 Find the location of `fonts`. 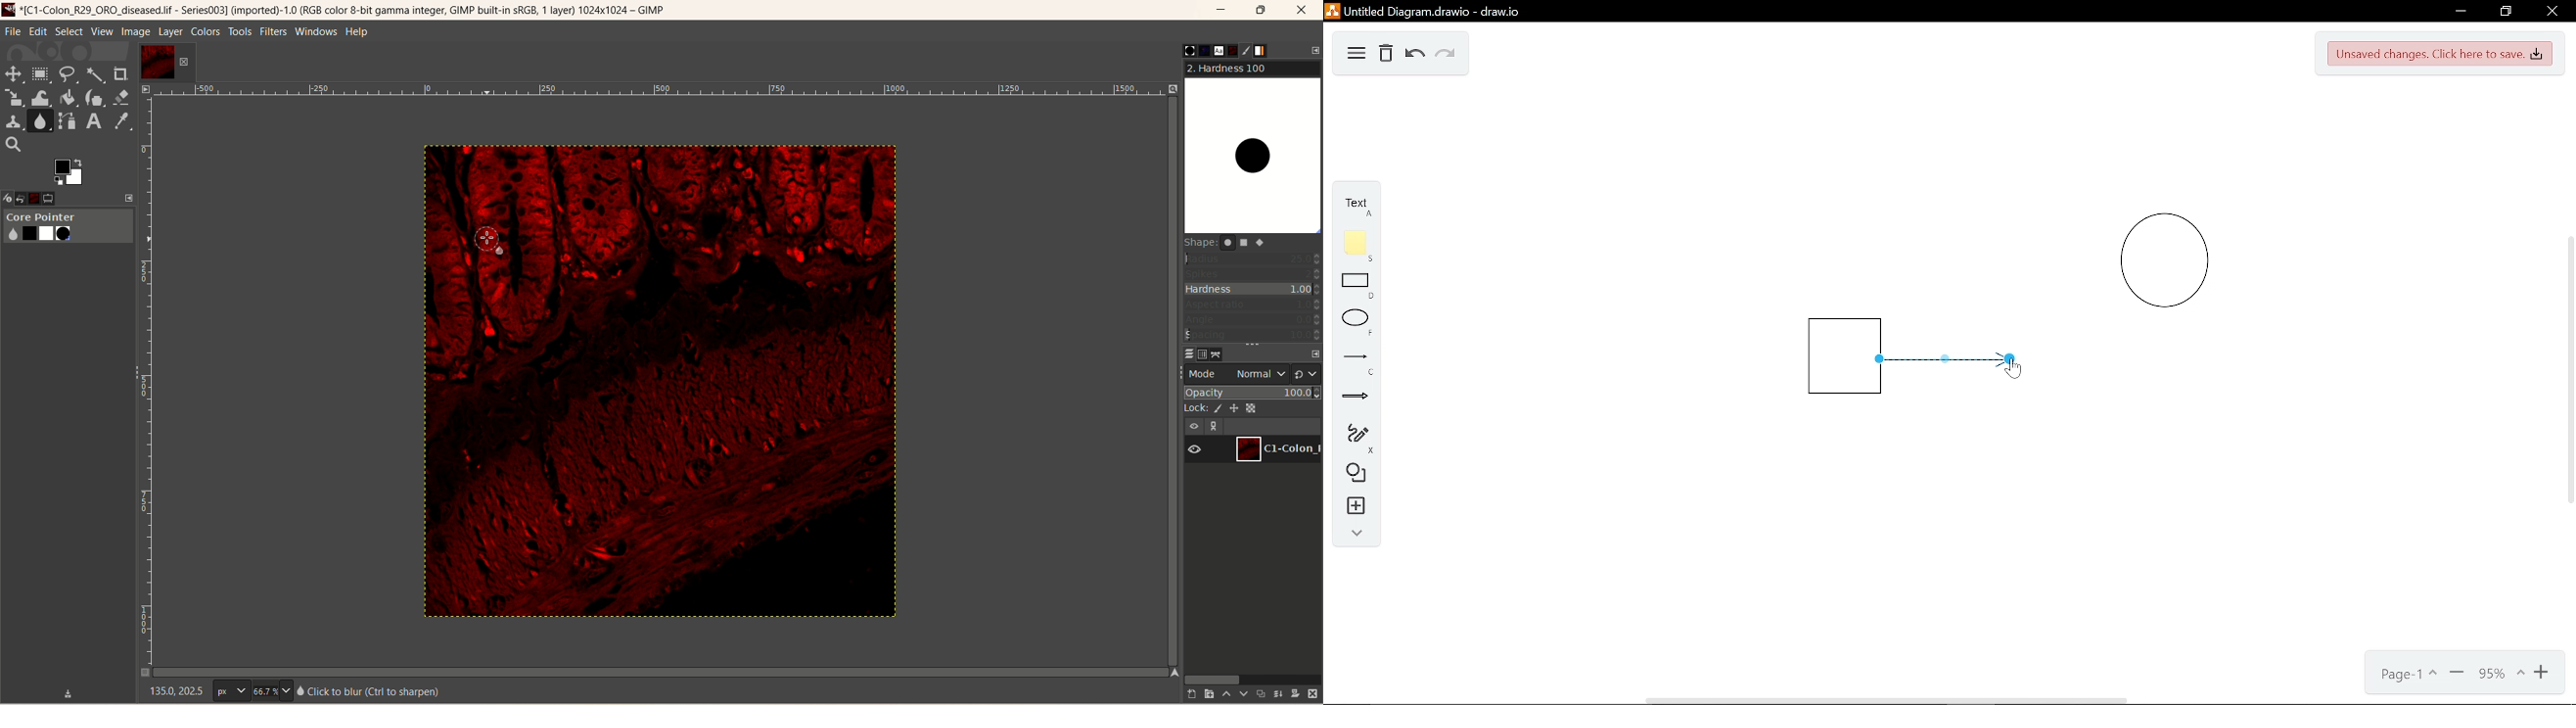

fonts is located at coordinates (1214, 50).